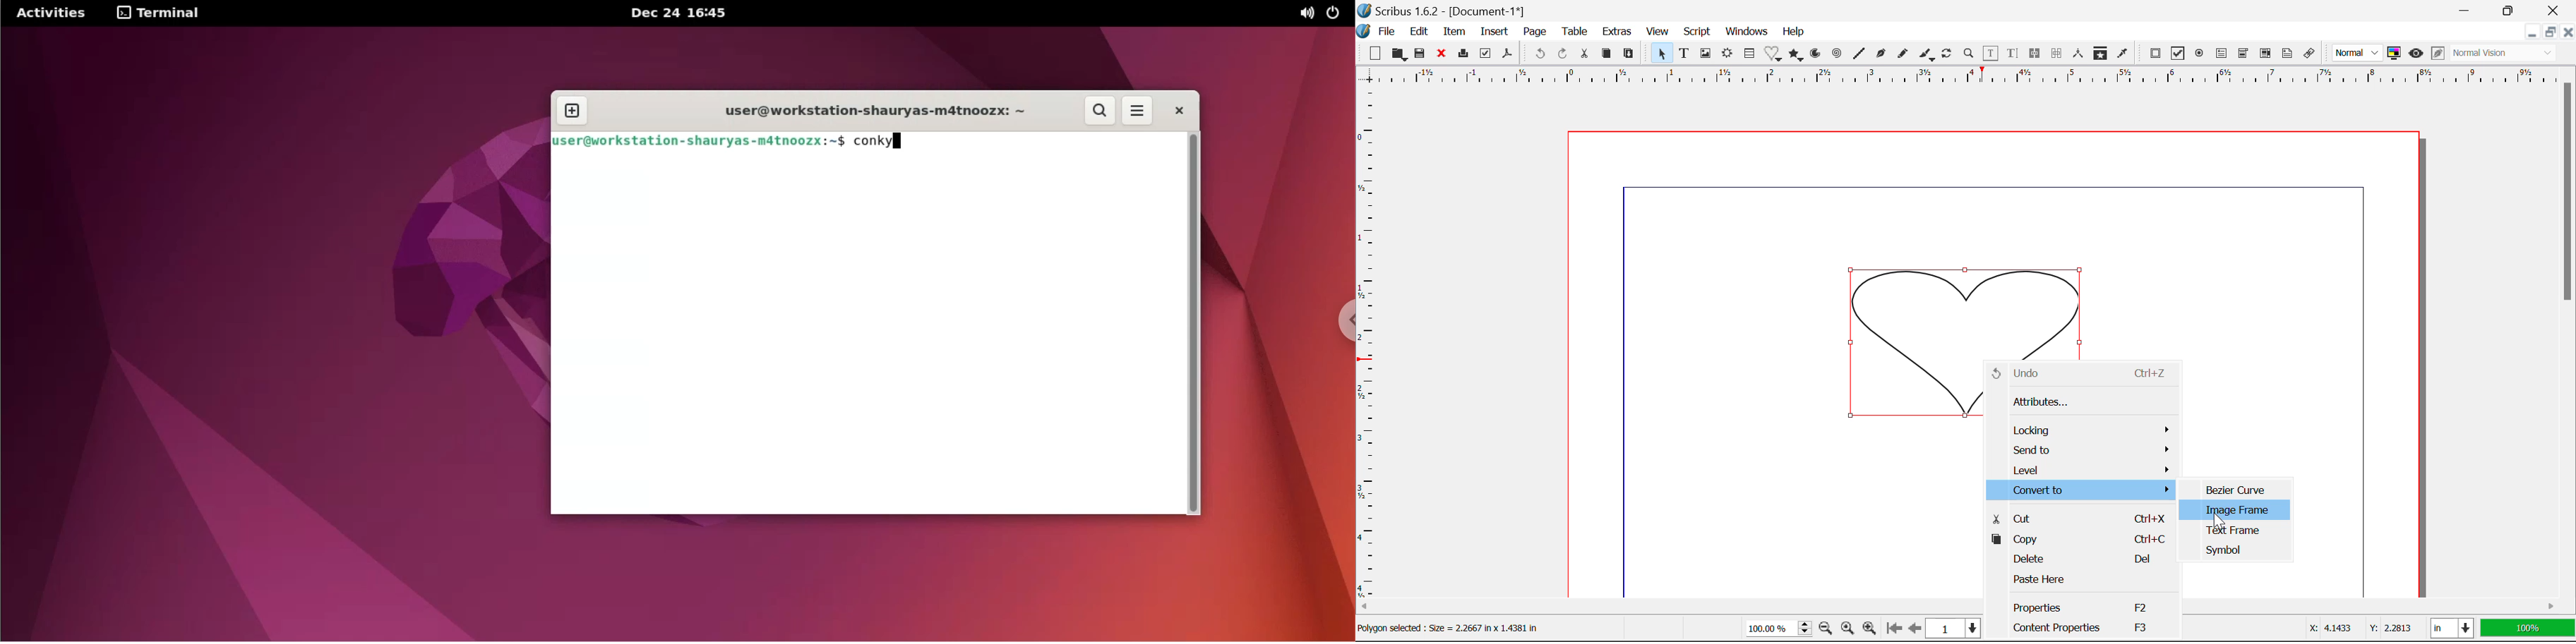 Image resolution: width=2576 pixels, height=644 pixels. I want to click on Copy Item Properties, so click(2103, 55).